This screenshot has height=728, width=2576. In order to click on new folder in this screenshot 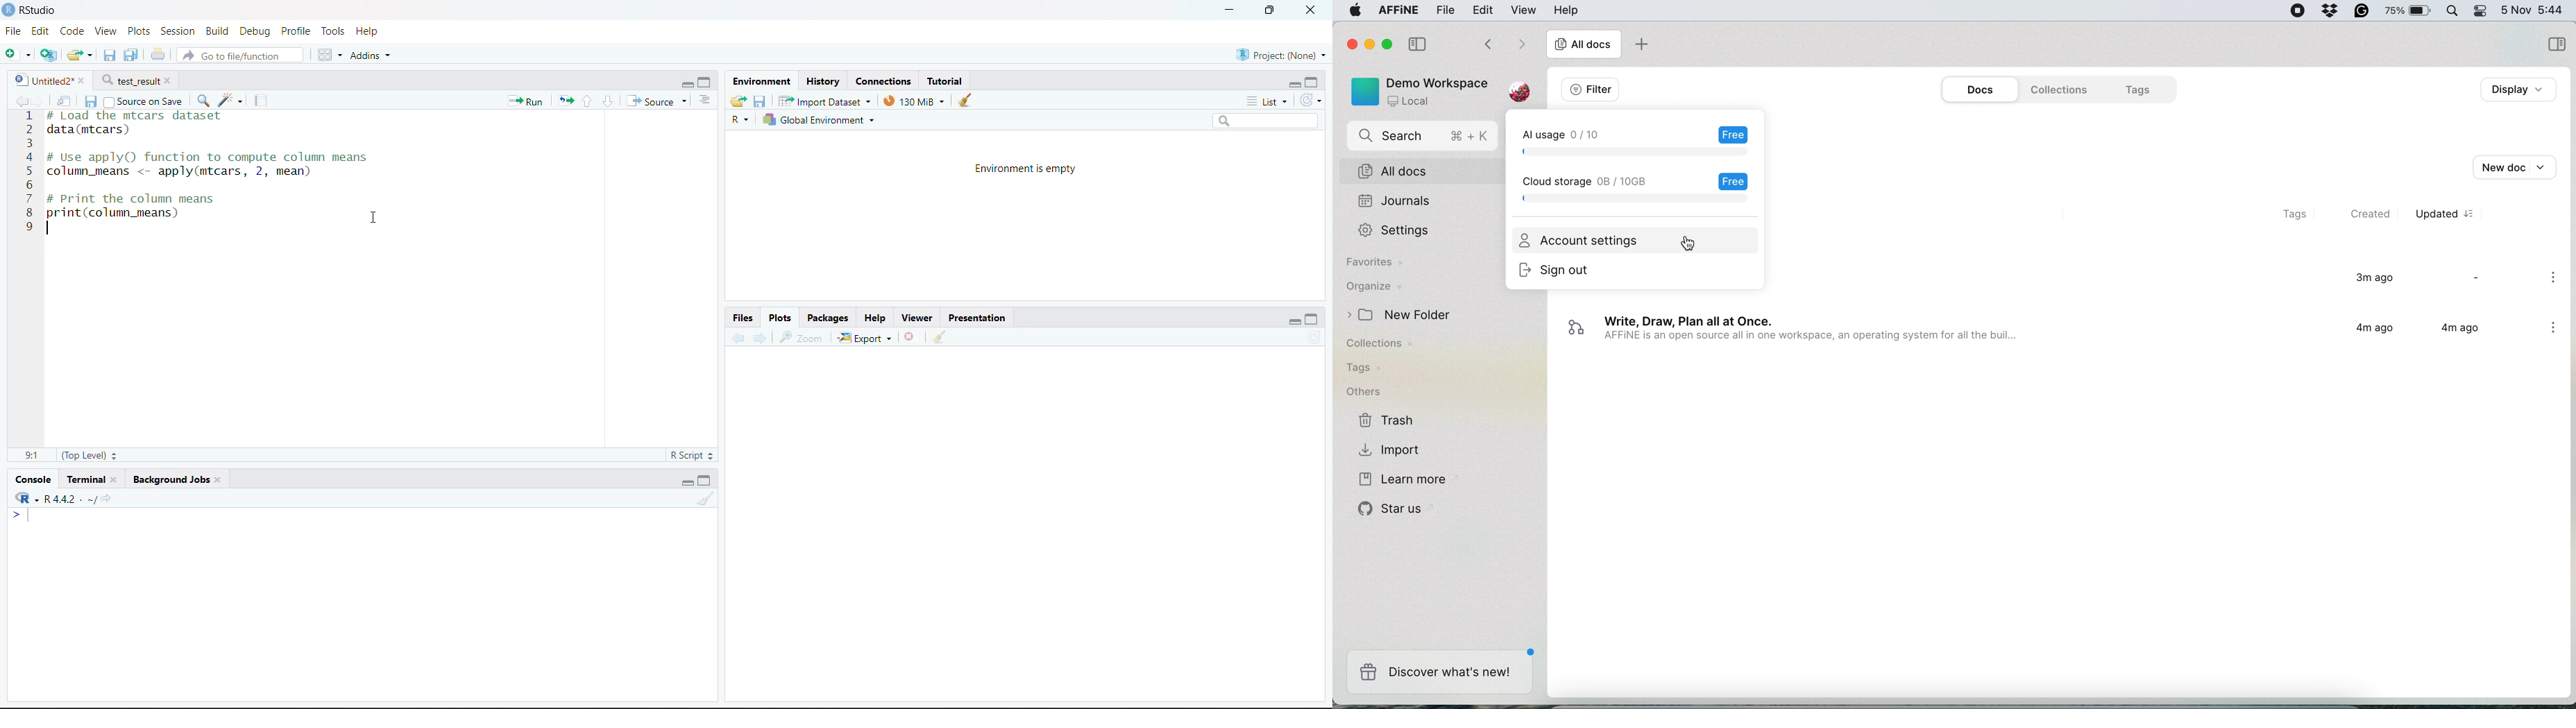, I will do `click(1403, 315)`.